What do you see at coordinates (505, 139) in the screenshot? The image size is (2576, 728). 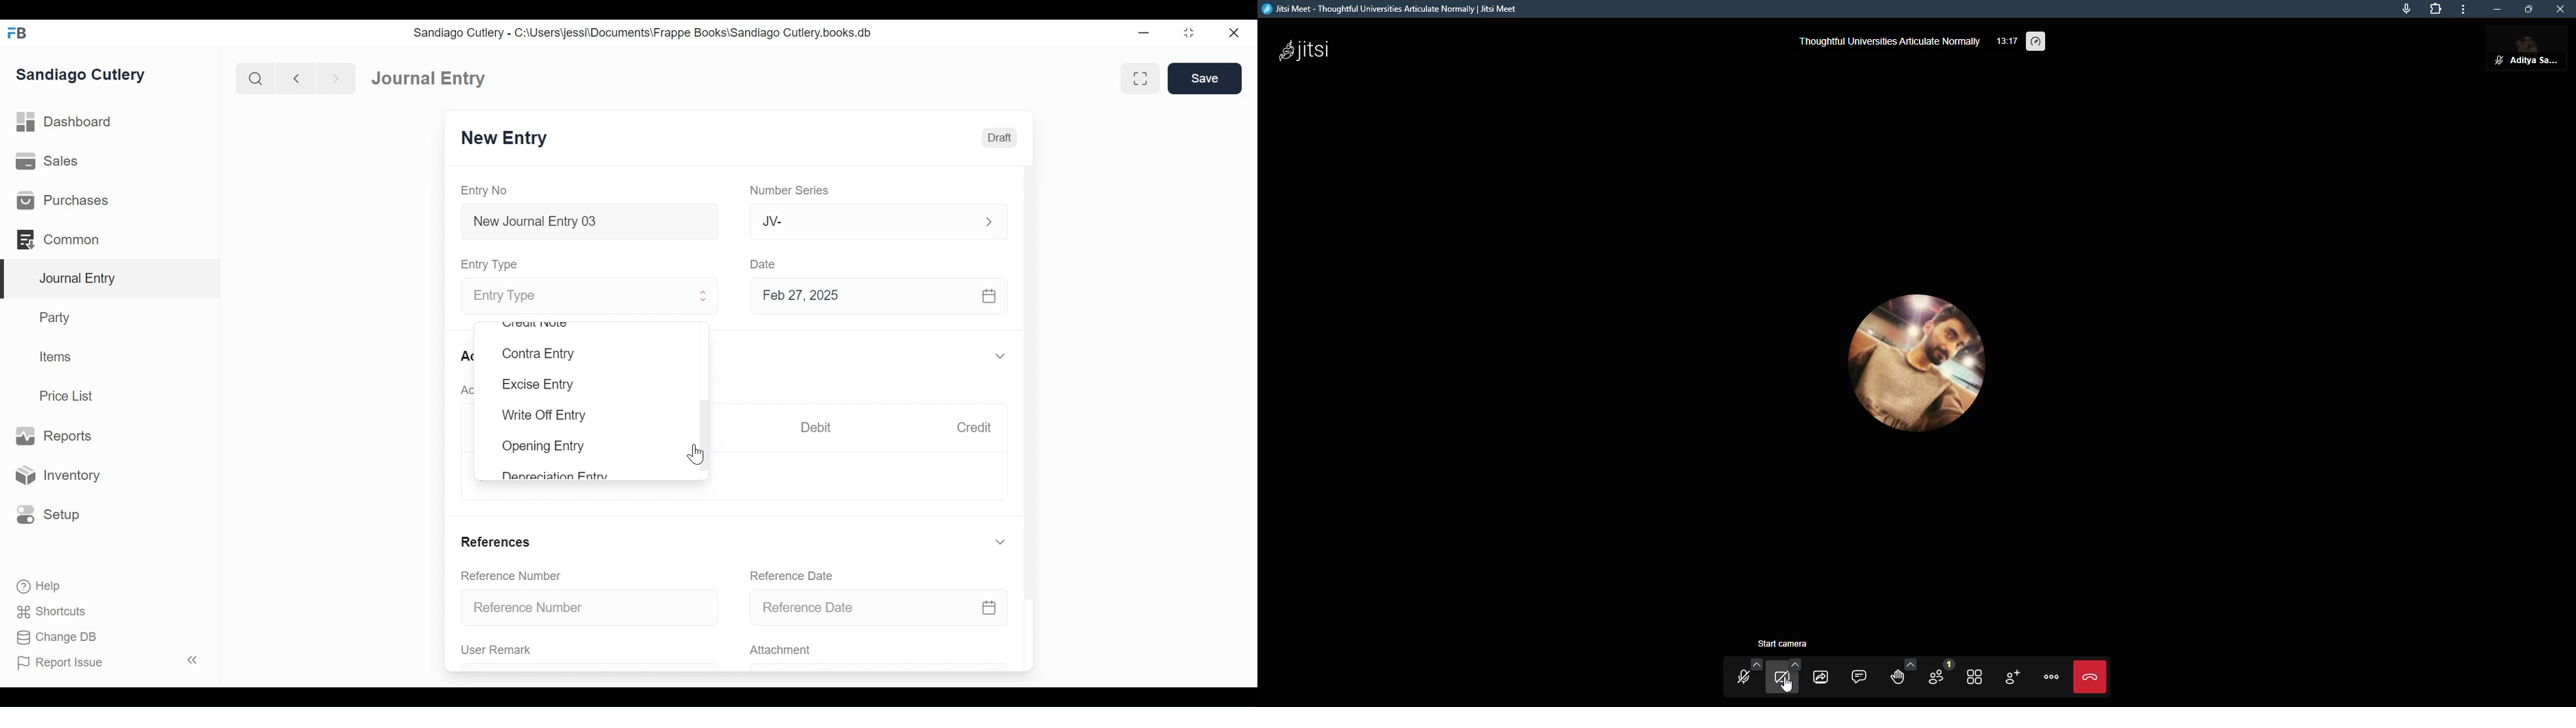 I see `New Entry` at bounding box center [505, 139].